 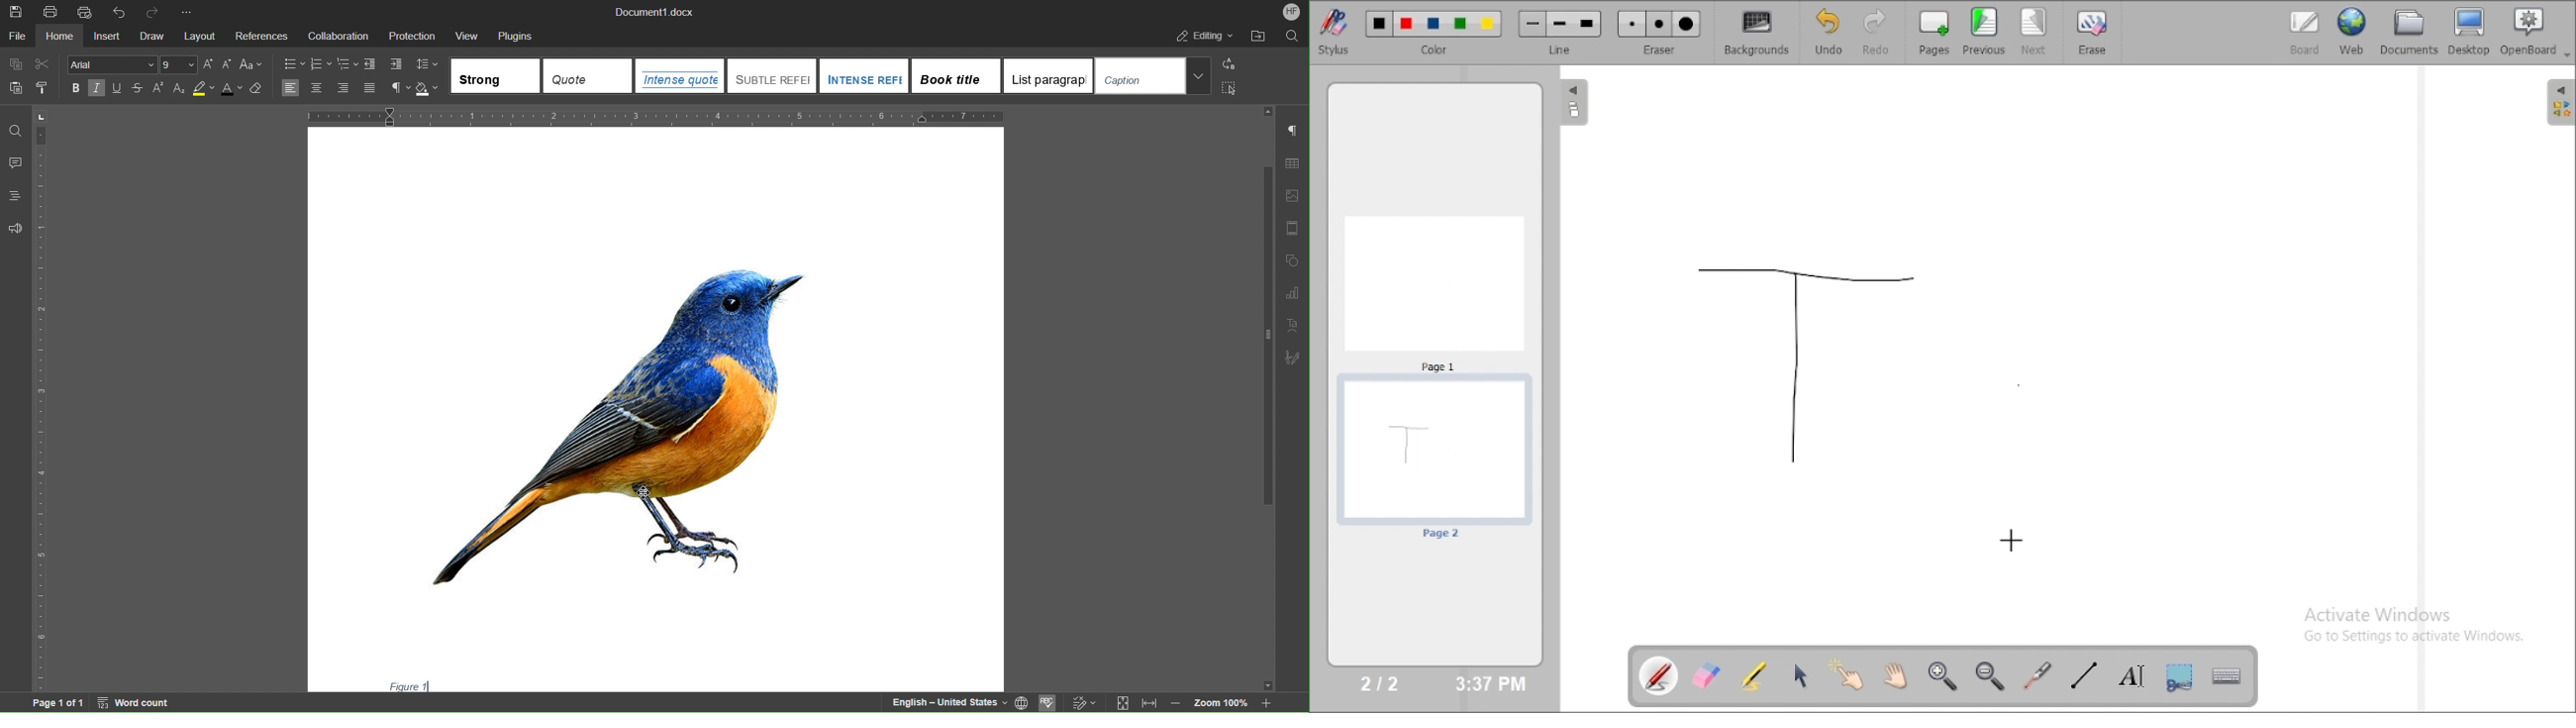 What do you see at coordinates (680, 76) in the screenshot?
I see `Heading 1` at bounding box center [680, 76].